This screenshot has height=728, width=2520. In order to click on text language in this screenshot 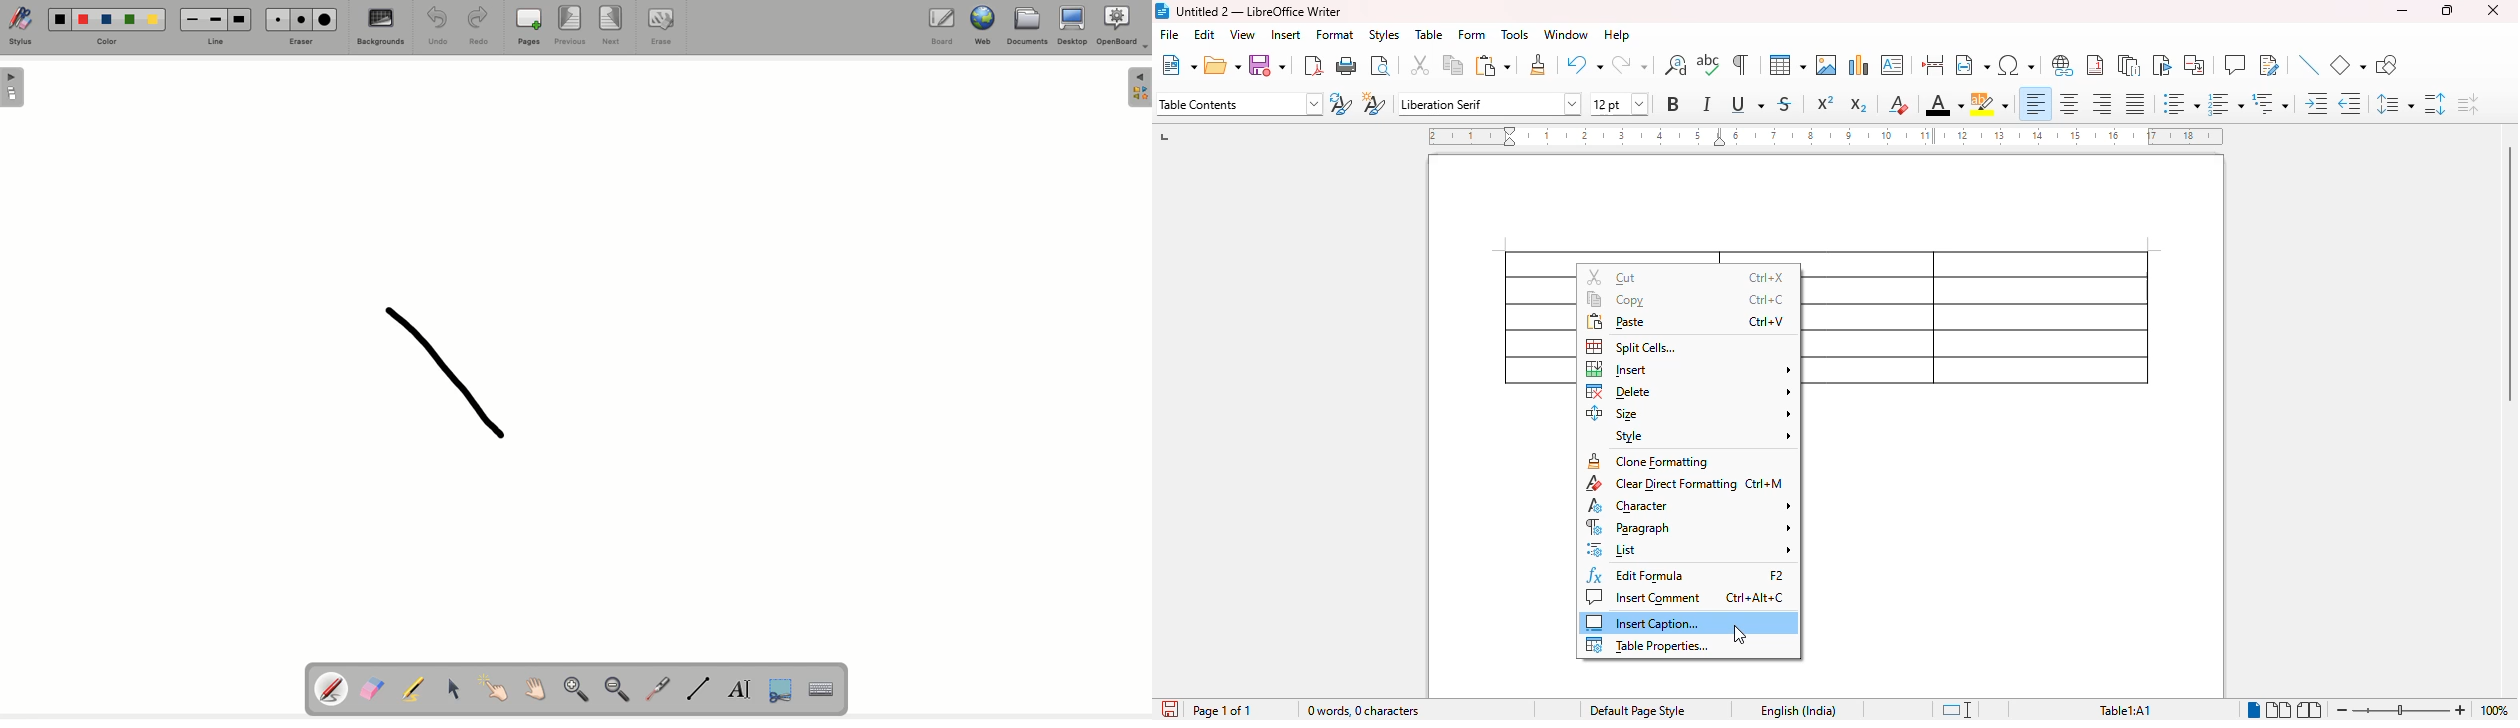, I will do `click(1799, 711)`.